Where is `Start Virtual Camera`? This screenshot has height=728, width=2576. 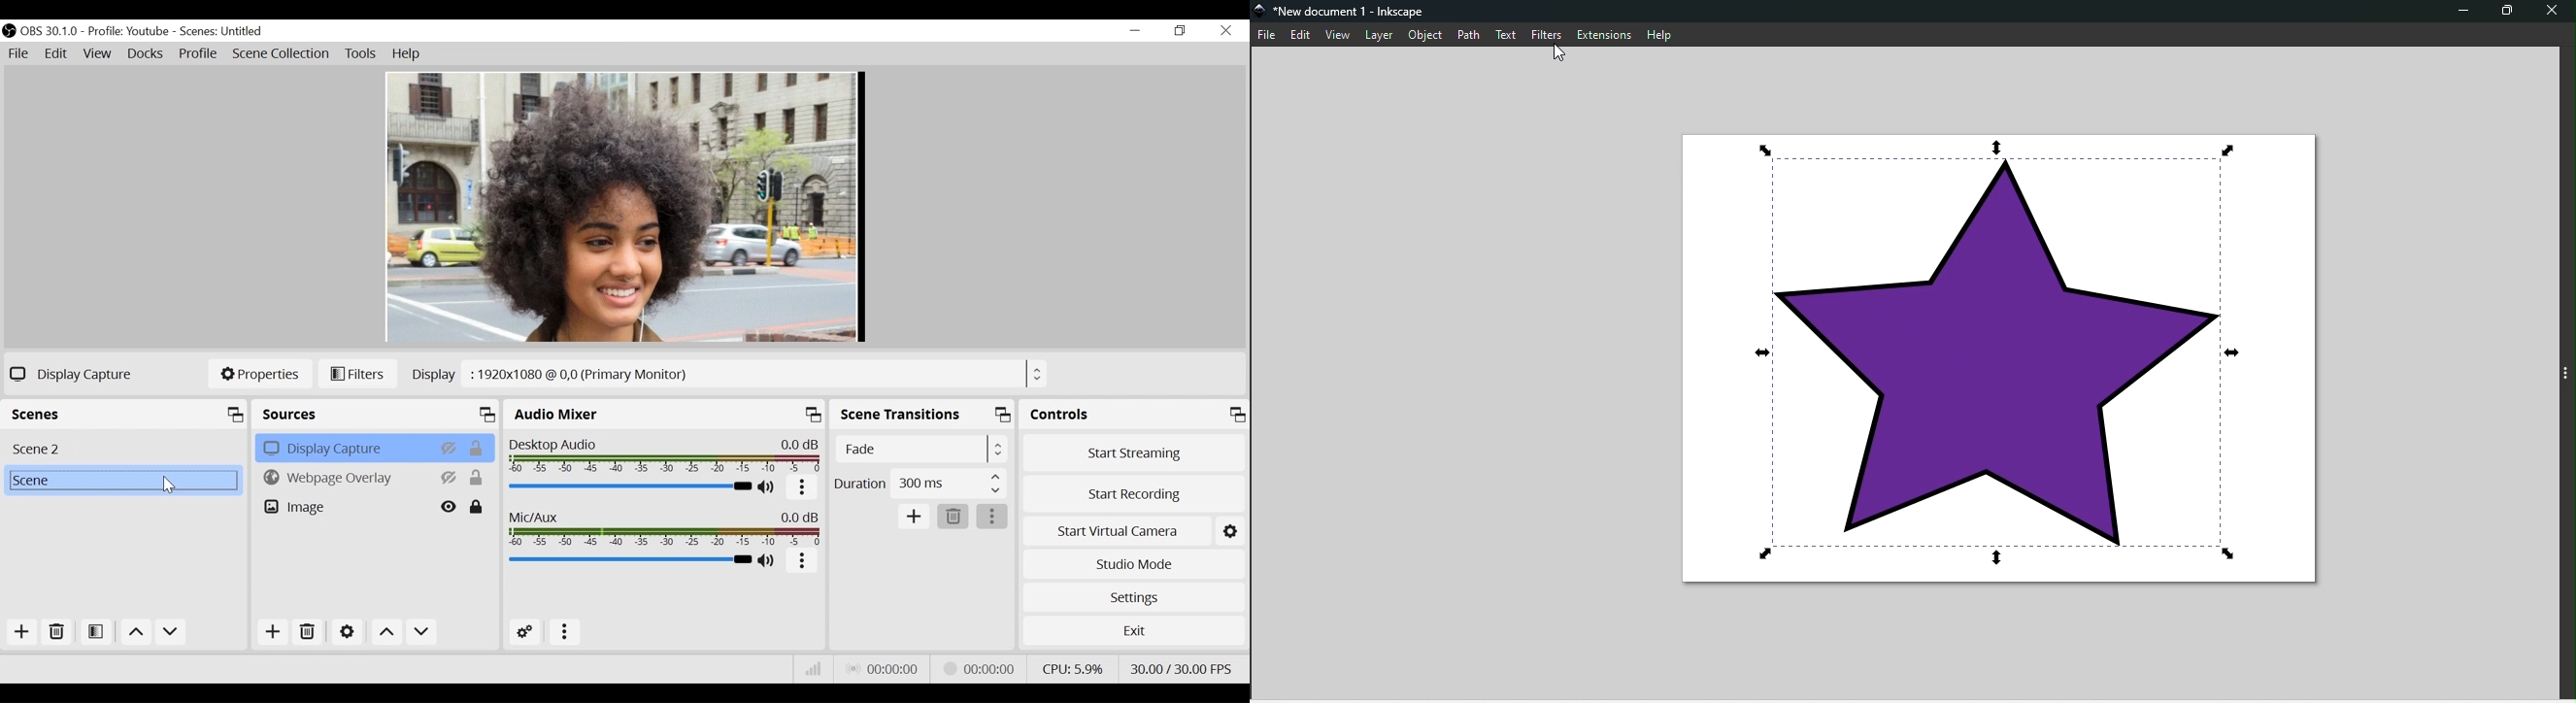 Start Virtual Camera is located at coordinates (1116, 532).